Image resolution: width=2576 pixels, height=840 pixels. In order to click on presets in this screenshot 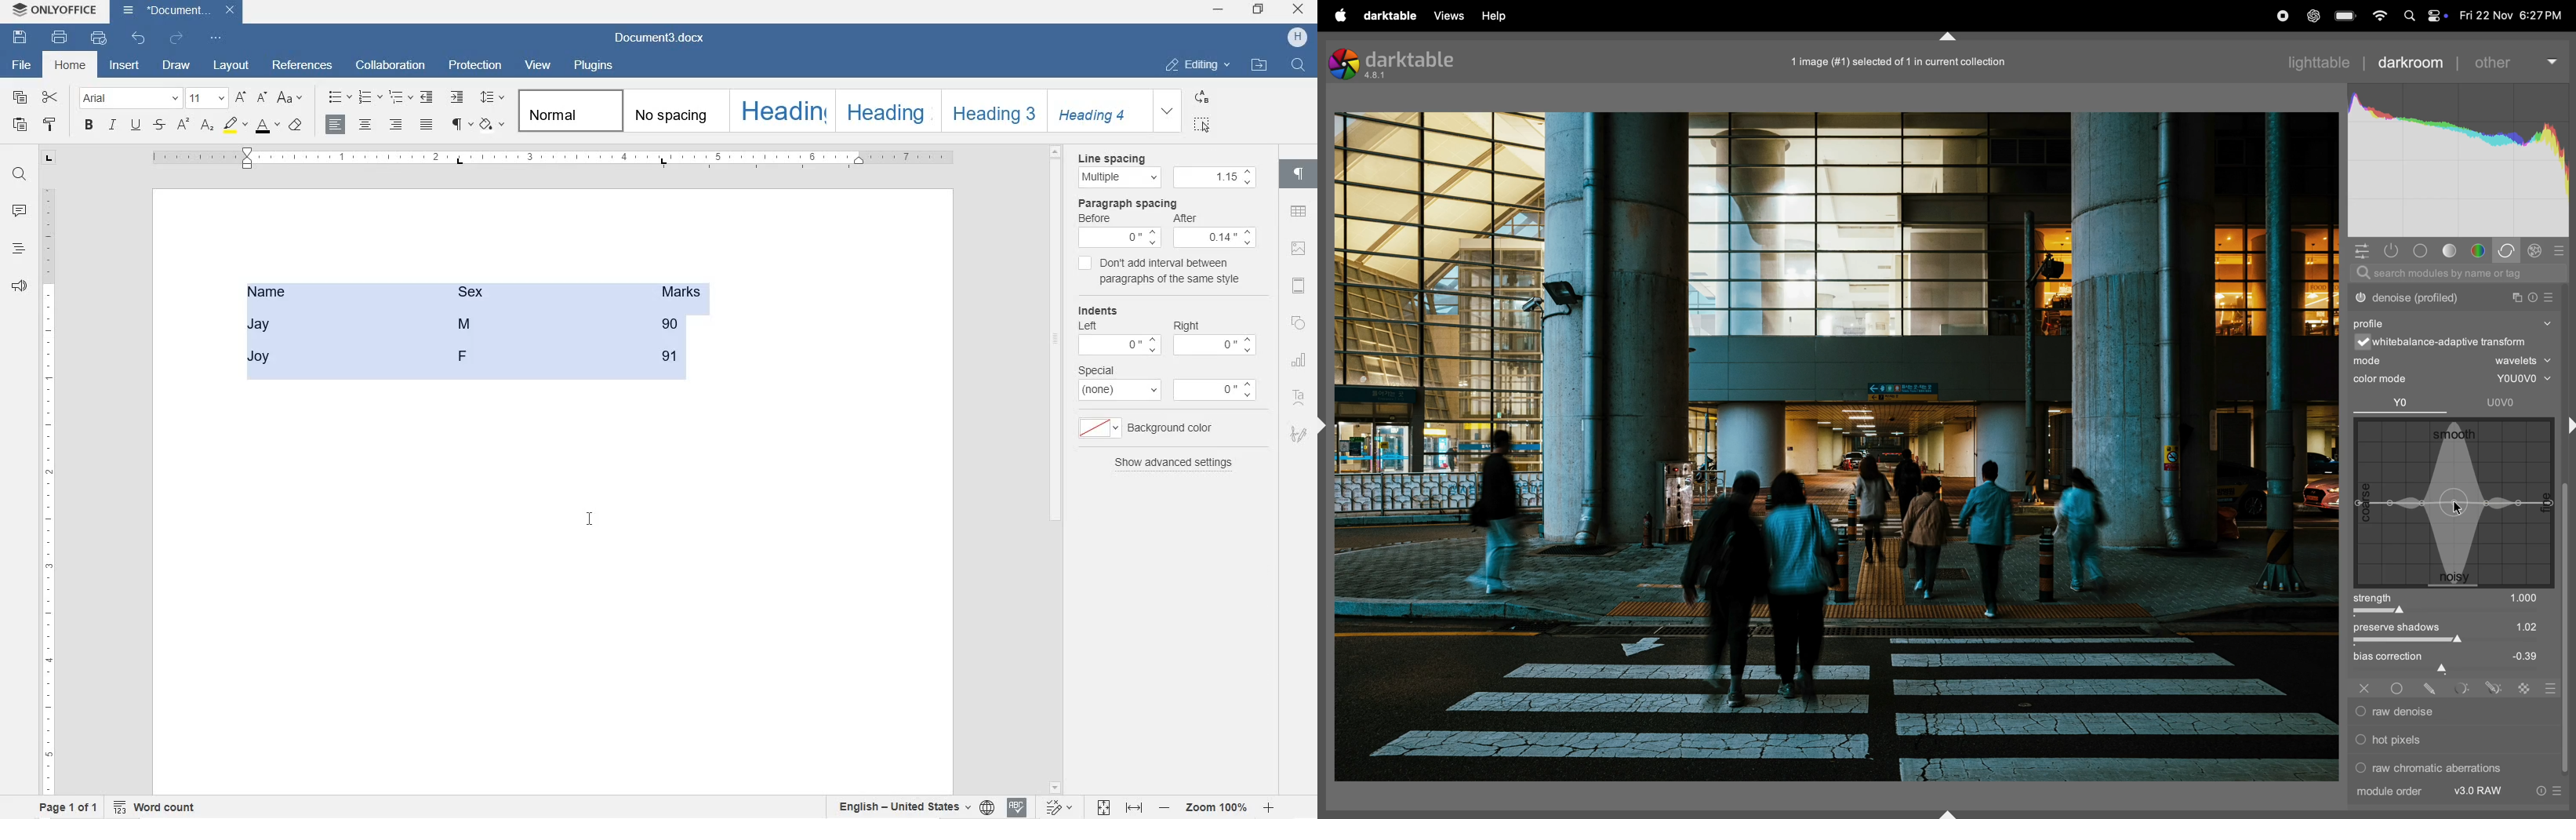, I will do `click(2559, 251)`.